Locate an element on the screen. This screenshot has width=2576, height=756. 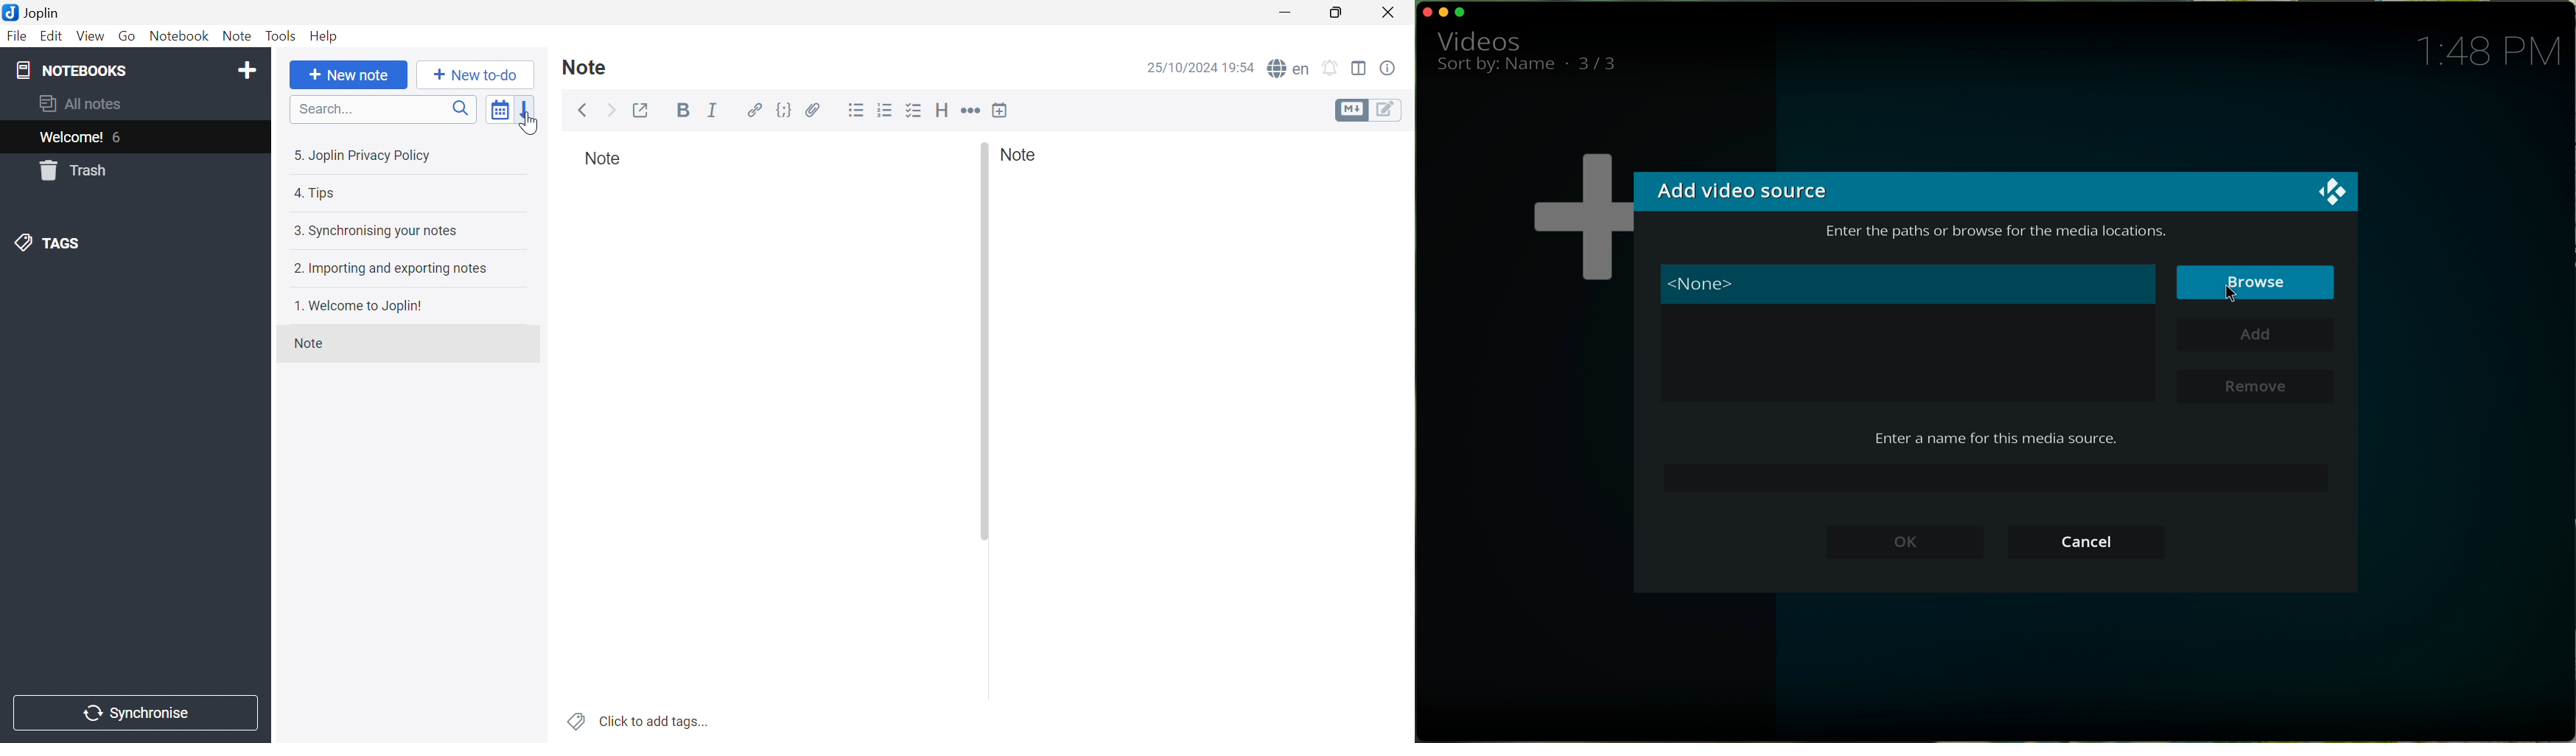
enter a name for this media source is located at coordinates (1996, 437).